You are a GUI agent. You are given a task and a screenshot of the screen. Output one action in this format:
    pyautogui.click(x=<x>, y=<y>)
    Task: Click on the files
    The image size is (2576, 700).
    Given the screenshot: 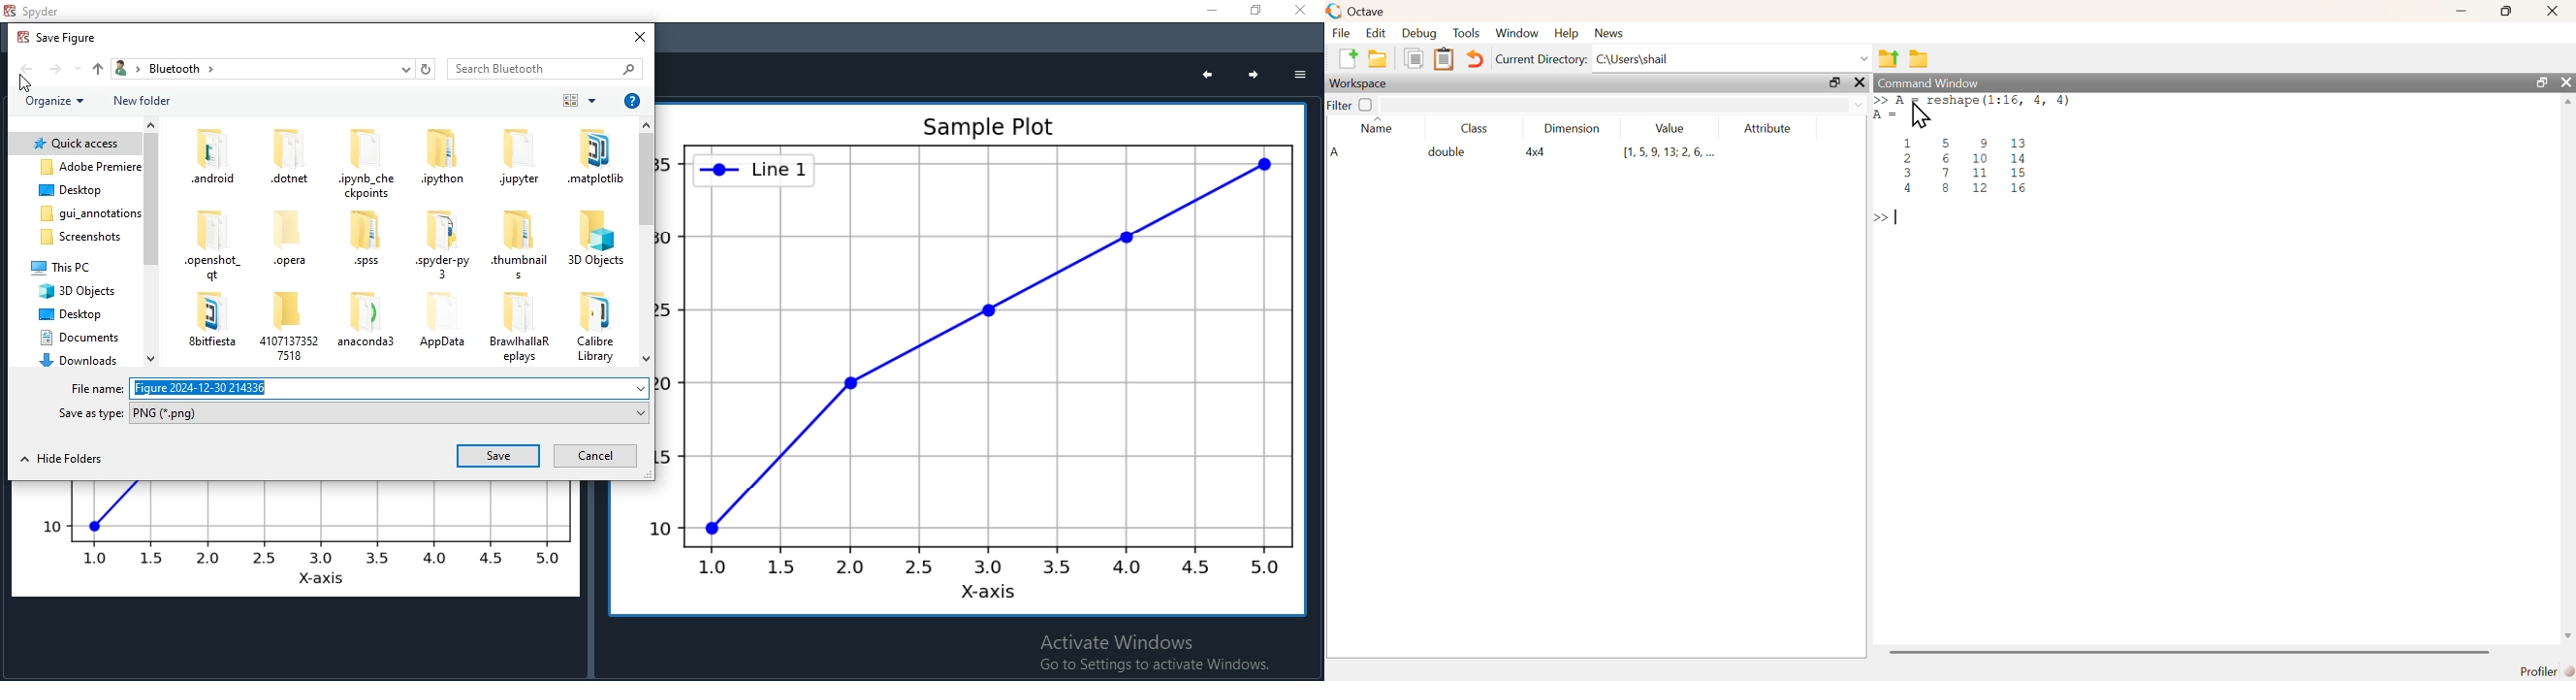 What is the action you would take?
    pyautogui.click(x=596, y=327)
    